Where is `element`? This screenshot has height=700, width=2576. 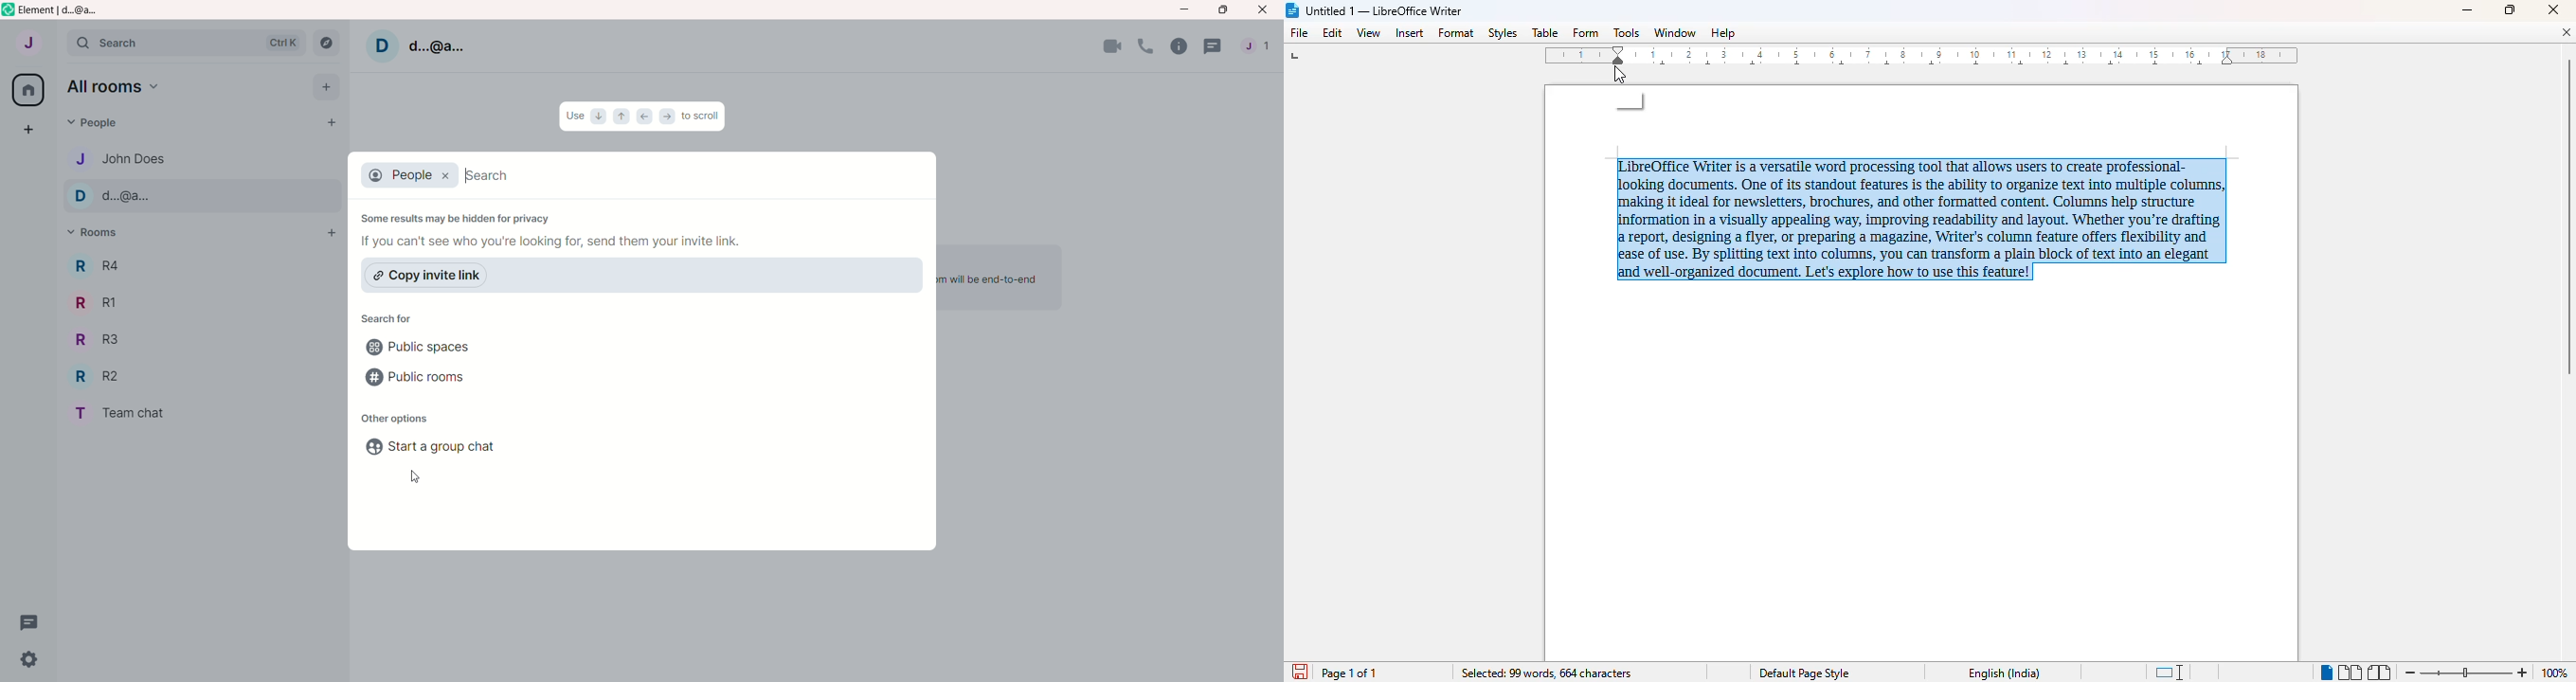 element is located at coordinates (66, 11).